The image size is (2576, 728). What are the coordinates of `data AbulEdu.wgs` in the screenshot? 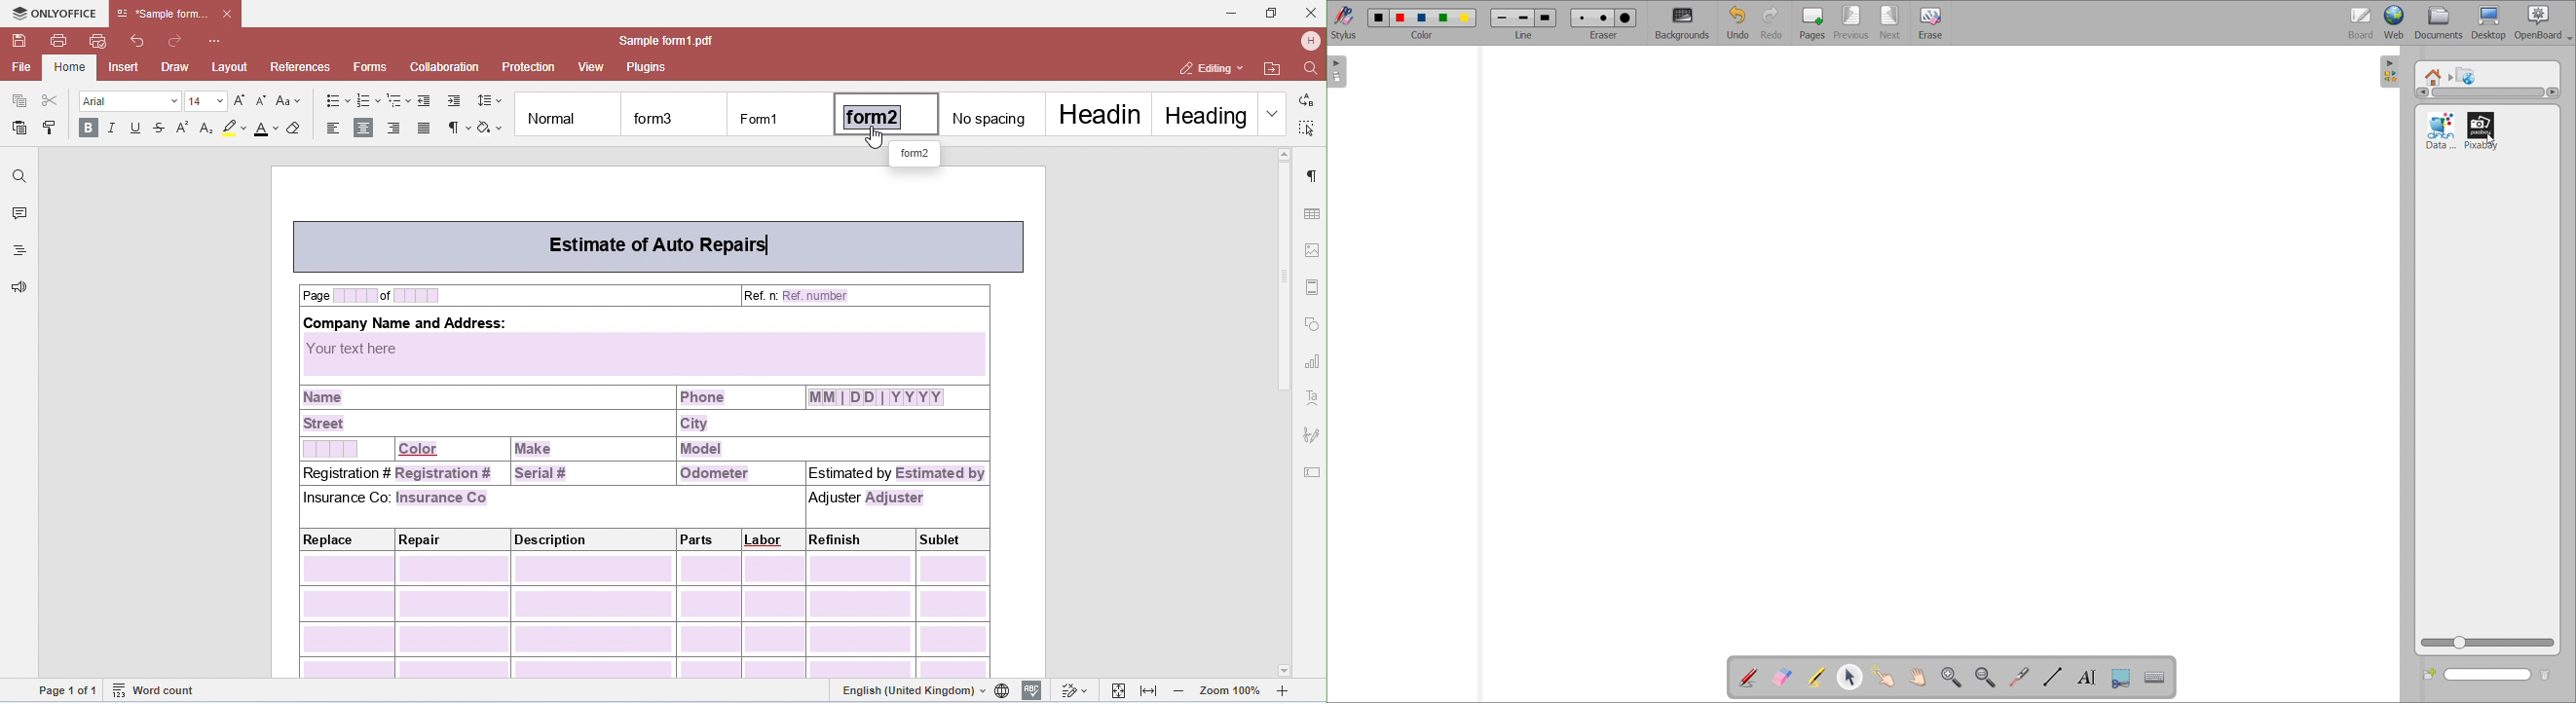 It's located at (2441, 131).